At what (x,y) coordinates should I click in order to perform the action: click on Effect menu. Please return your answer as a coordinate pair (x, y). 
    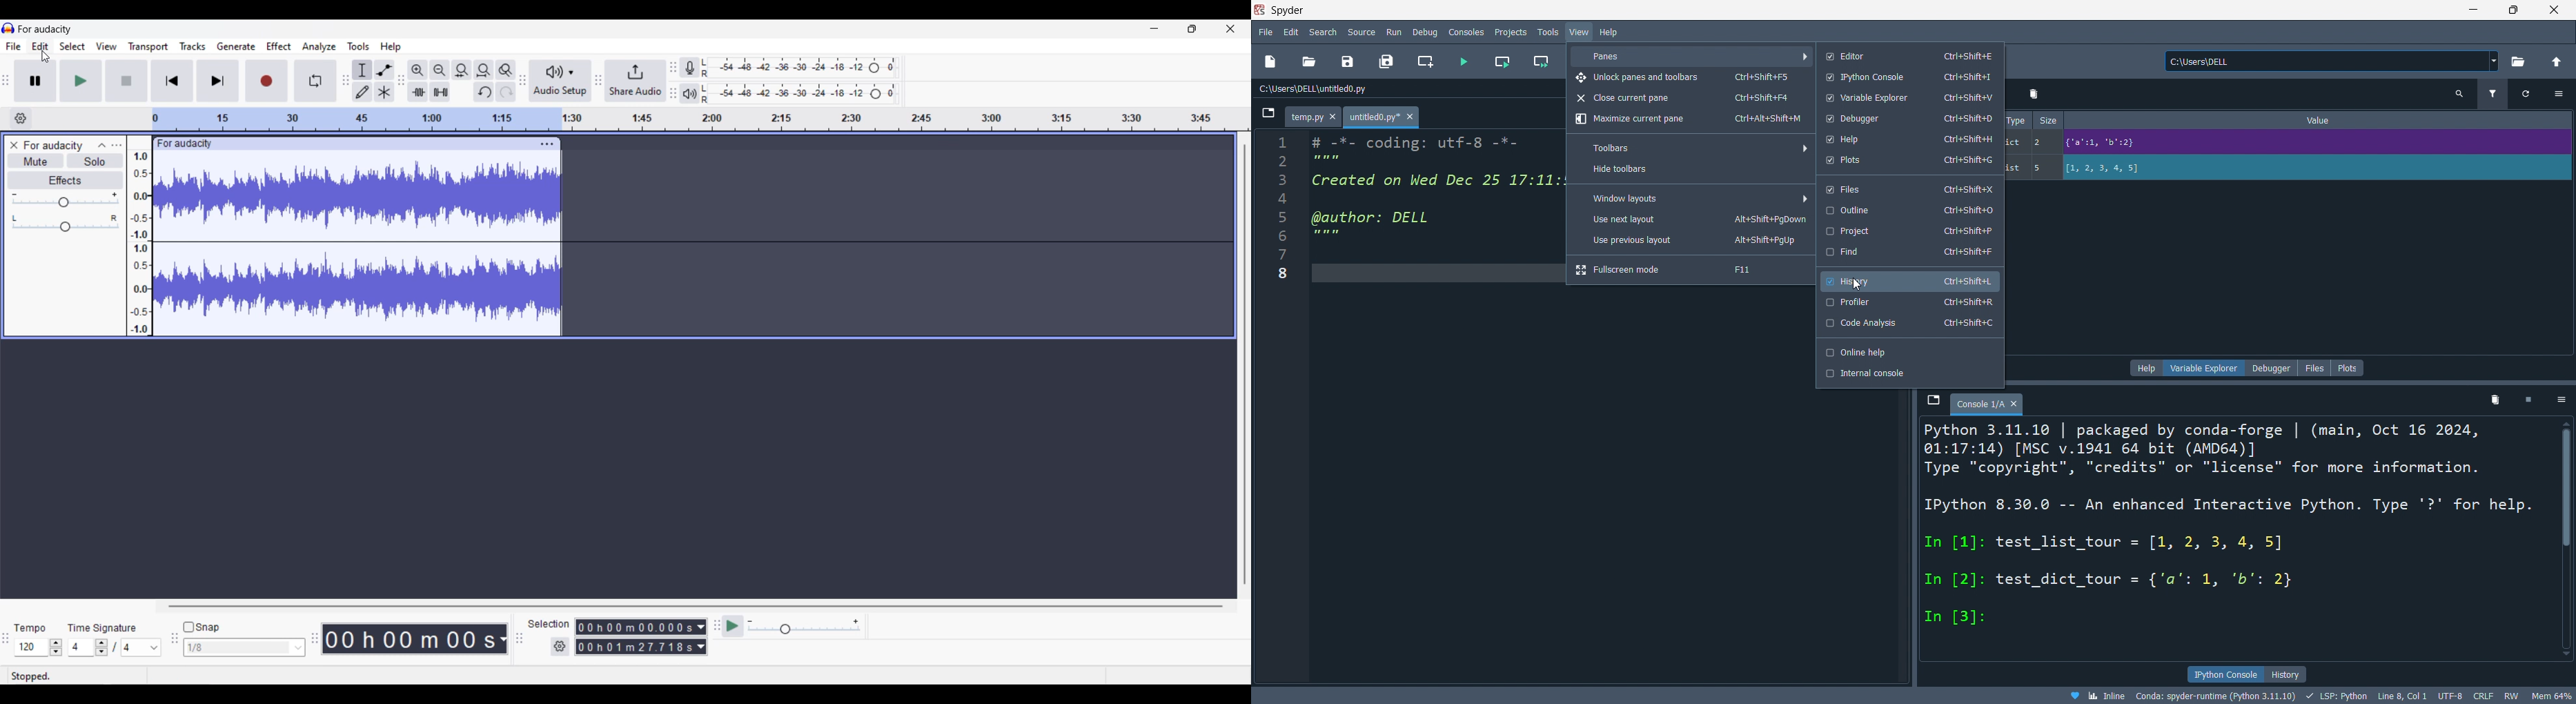
    Looking at the image, I should click on (280, 46).